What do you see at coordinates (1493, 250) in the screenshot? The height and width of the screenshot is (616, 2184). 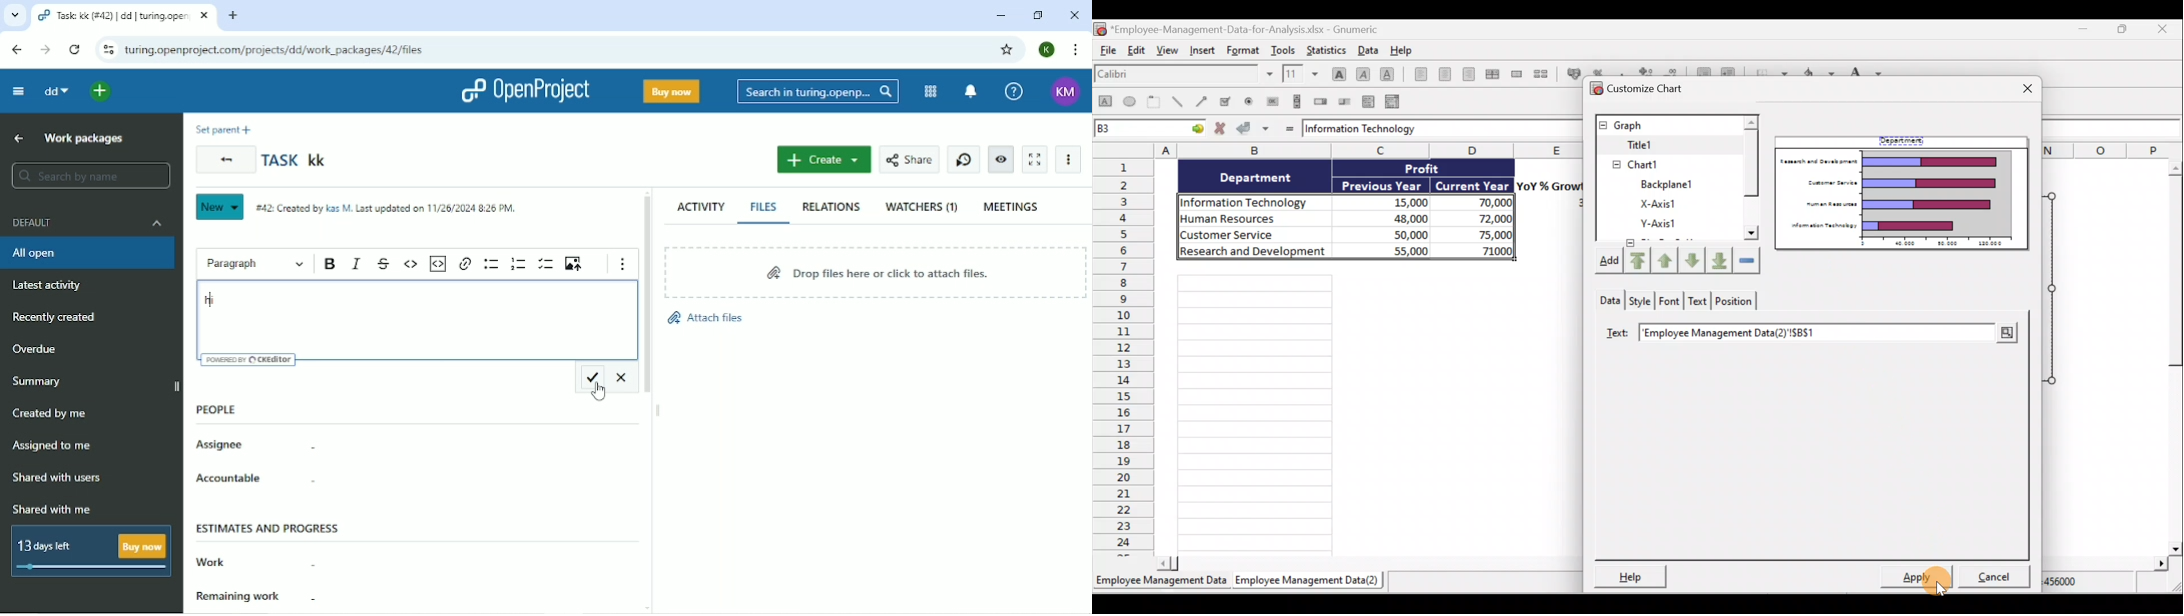 I see `71000` at bounding box center [1493, 250].